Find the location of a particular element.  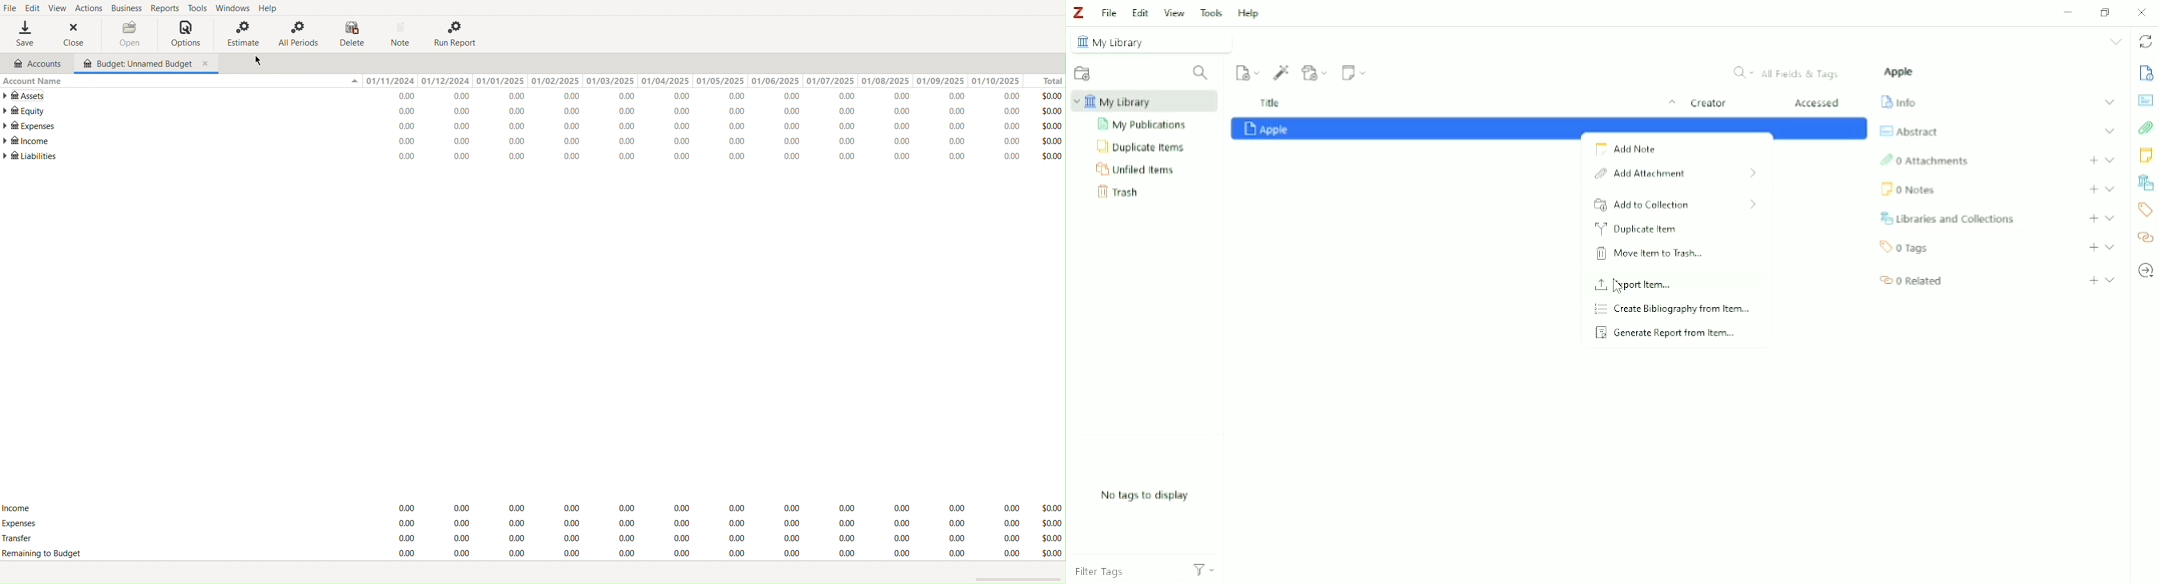

Add Note is located at coordinates (1628, 151).